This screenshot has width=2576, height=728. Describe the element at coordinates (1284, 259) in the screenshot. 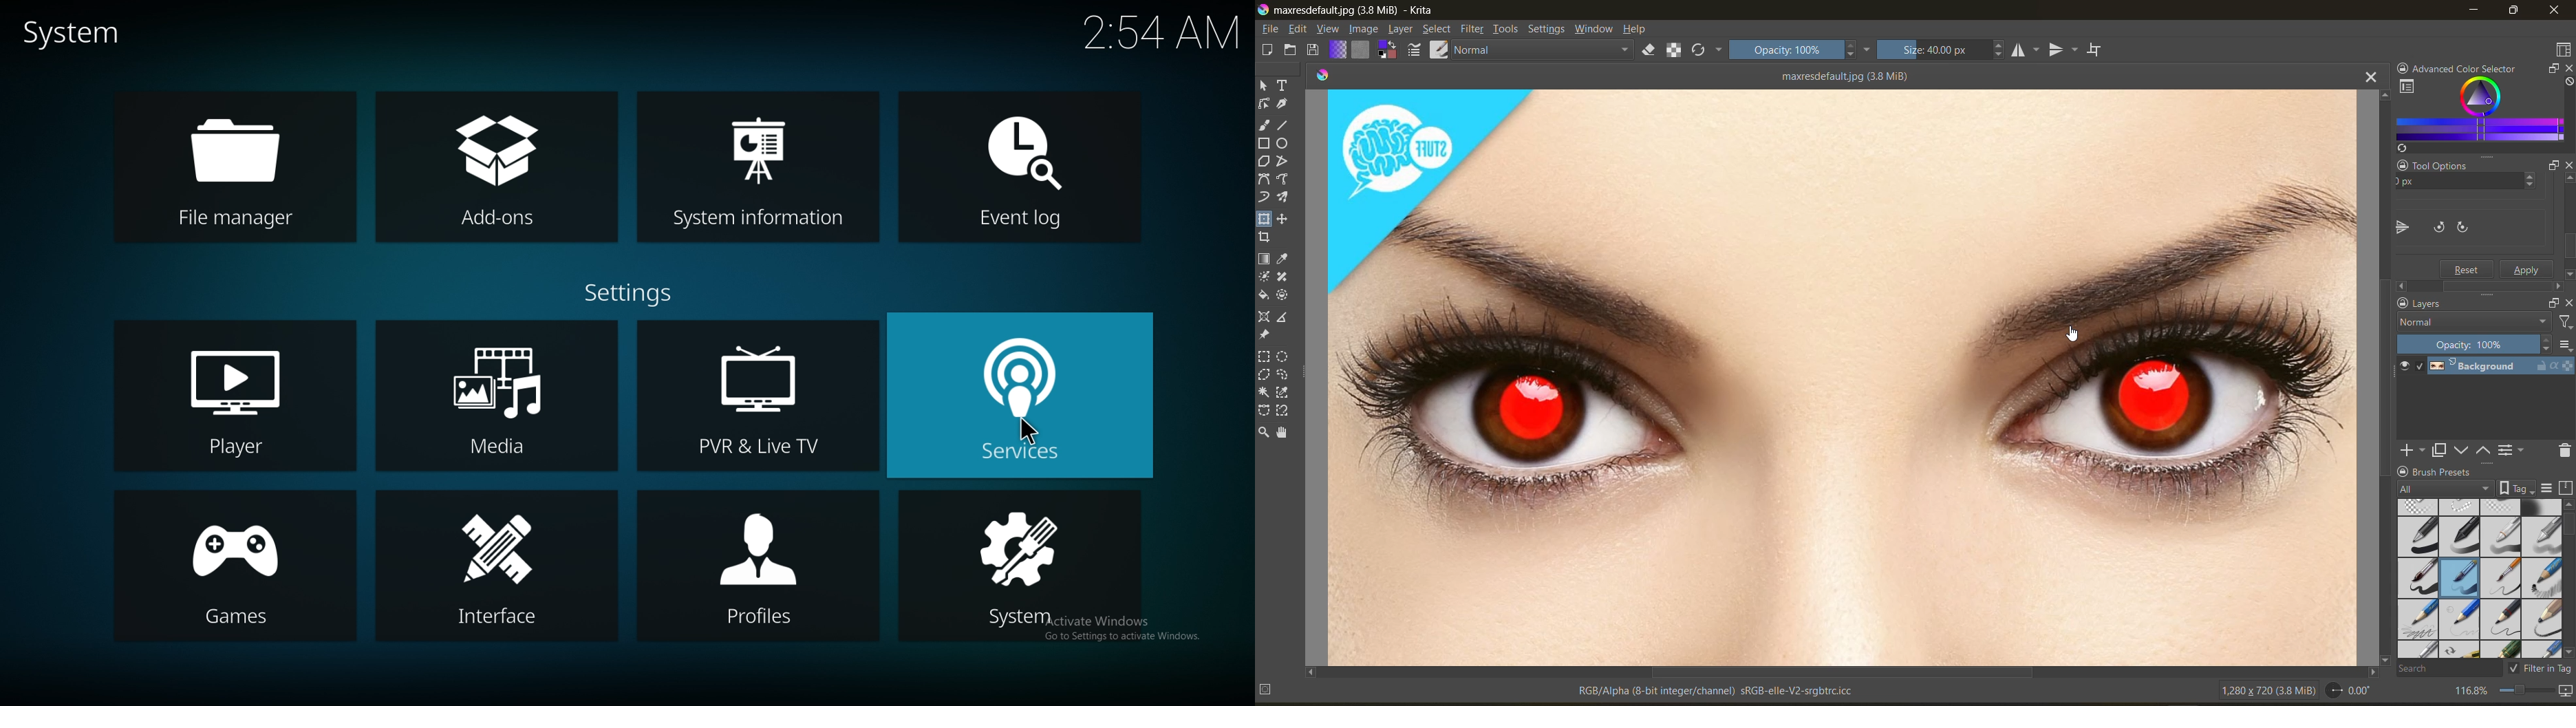

I see `tool` at that location.